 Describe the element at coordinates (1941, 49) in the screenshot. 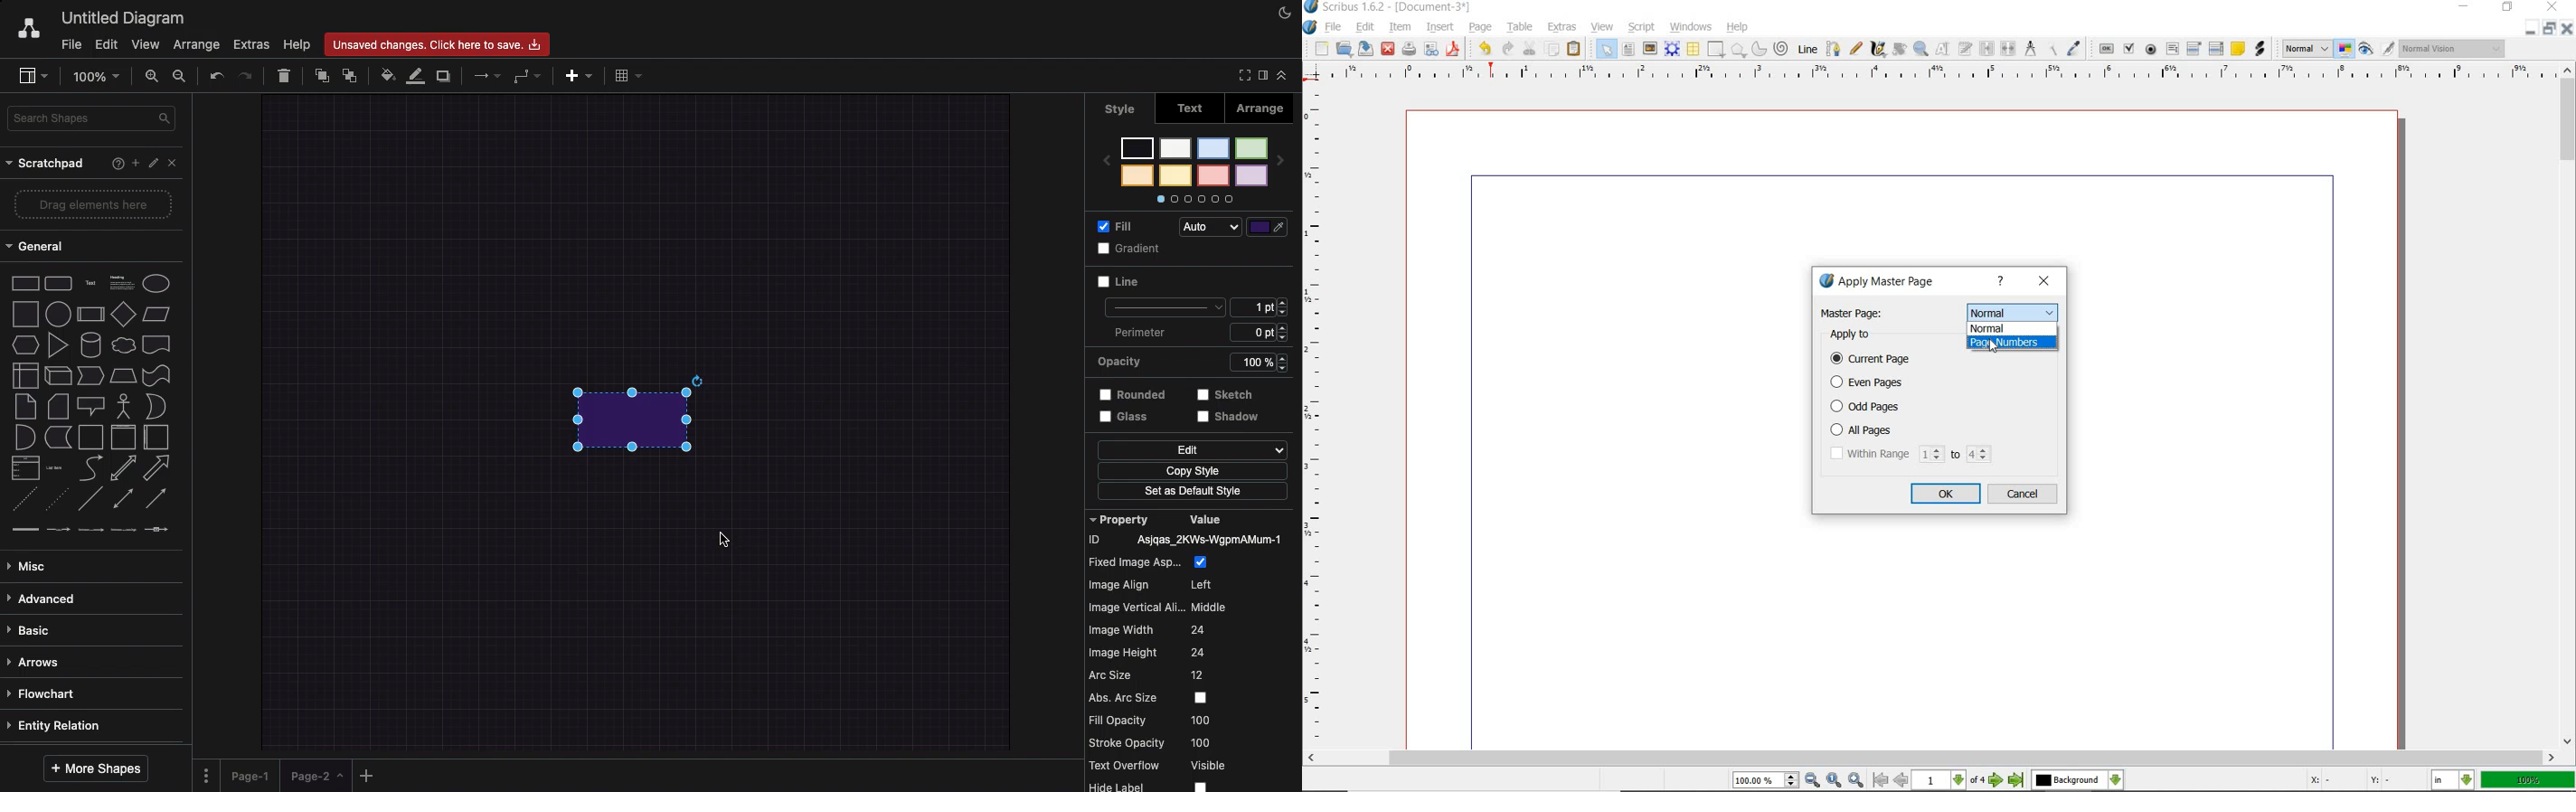

I see `edit contents of frame` at that location.